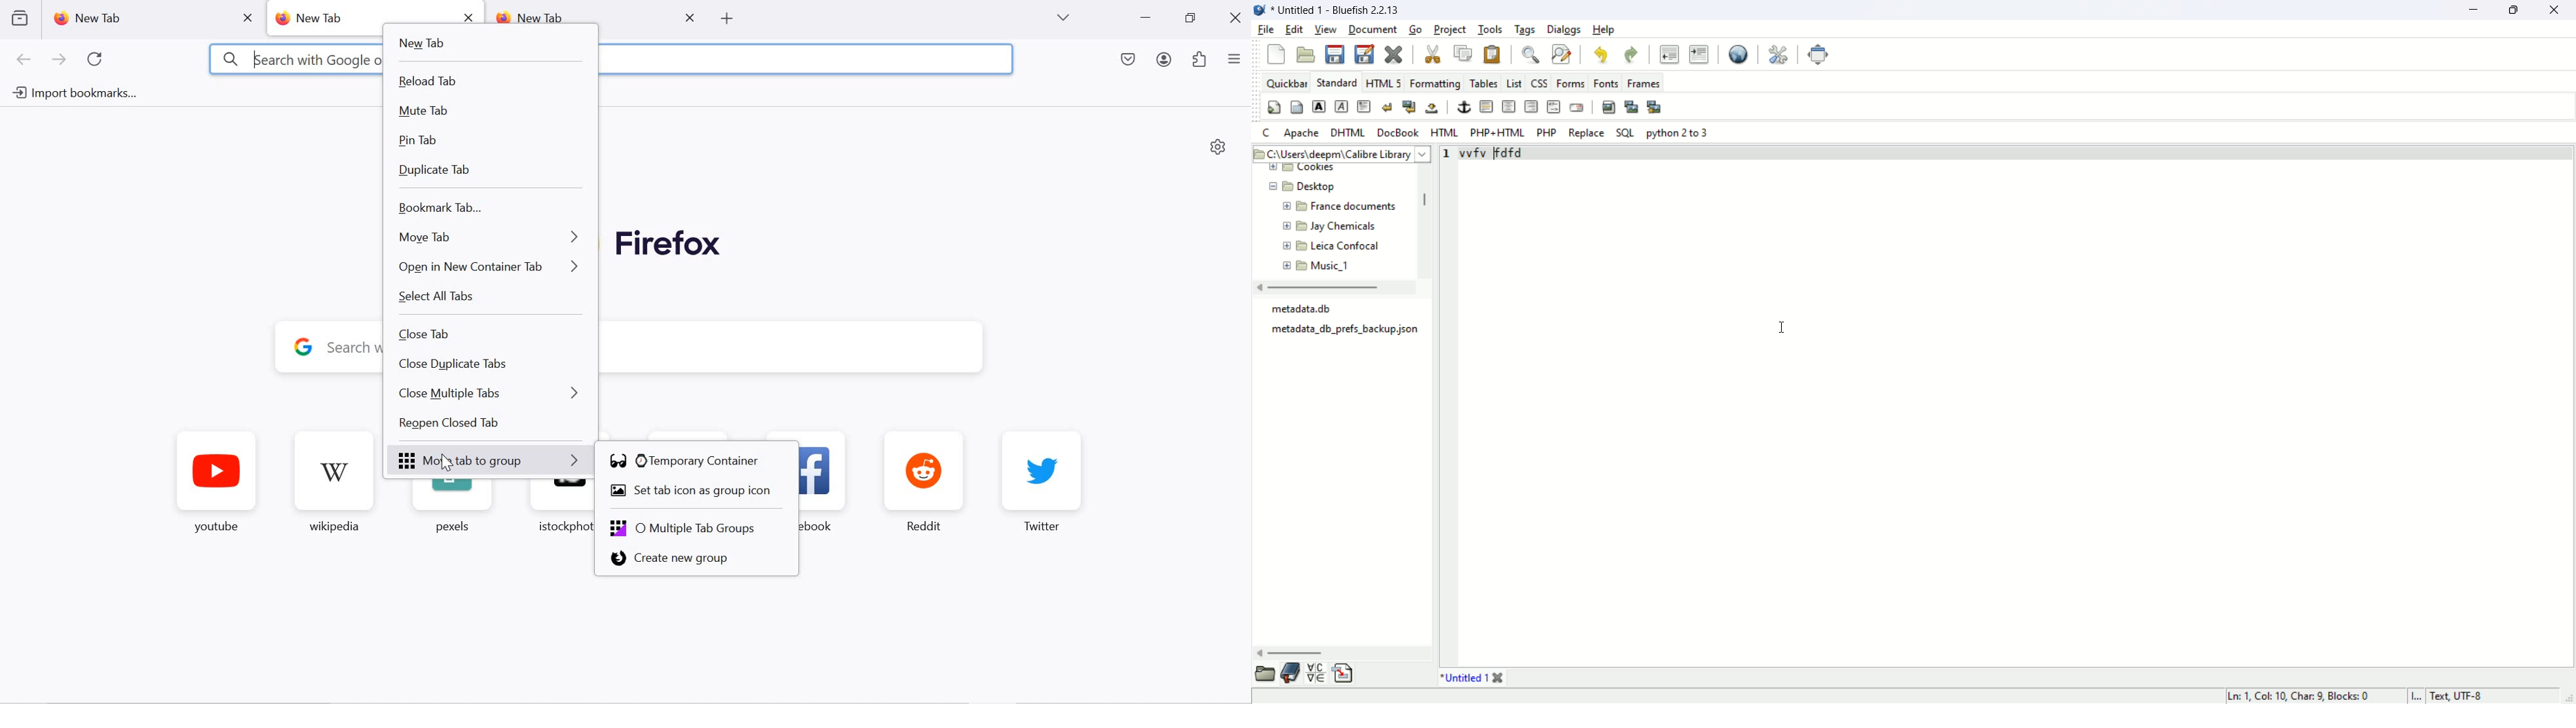 The image size is (2576, 728). I want to click on wikipedia, so click(336, 483).